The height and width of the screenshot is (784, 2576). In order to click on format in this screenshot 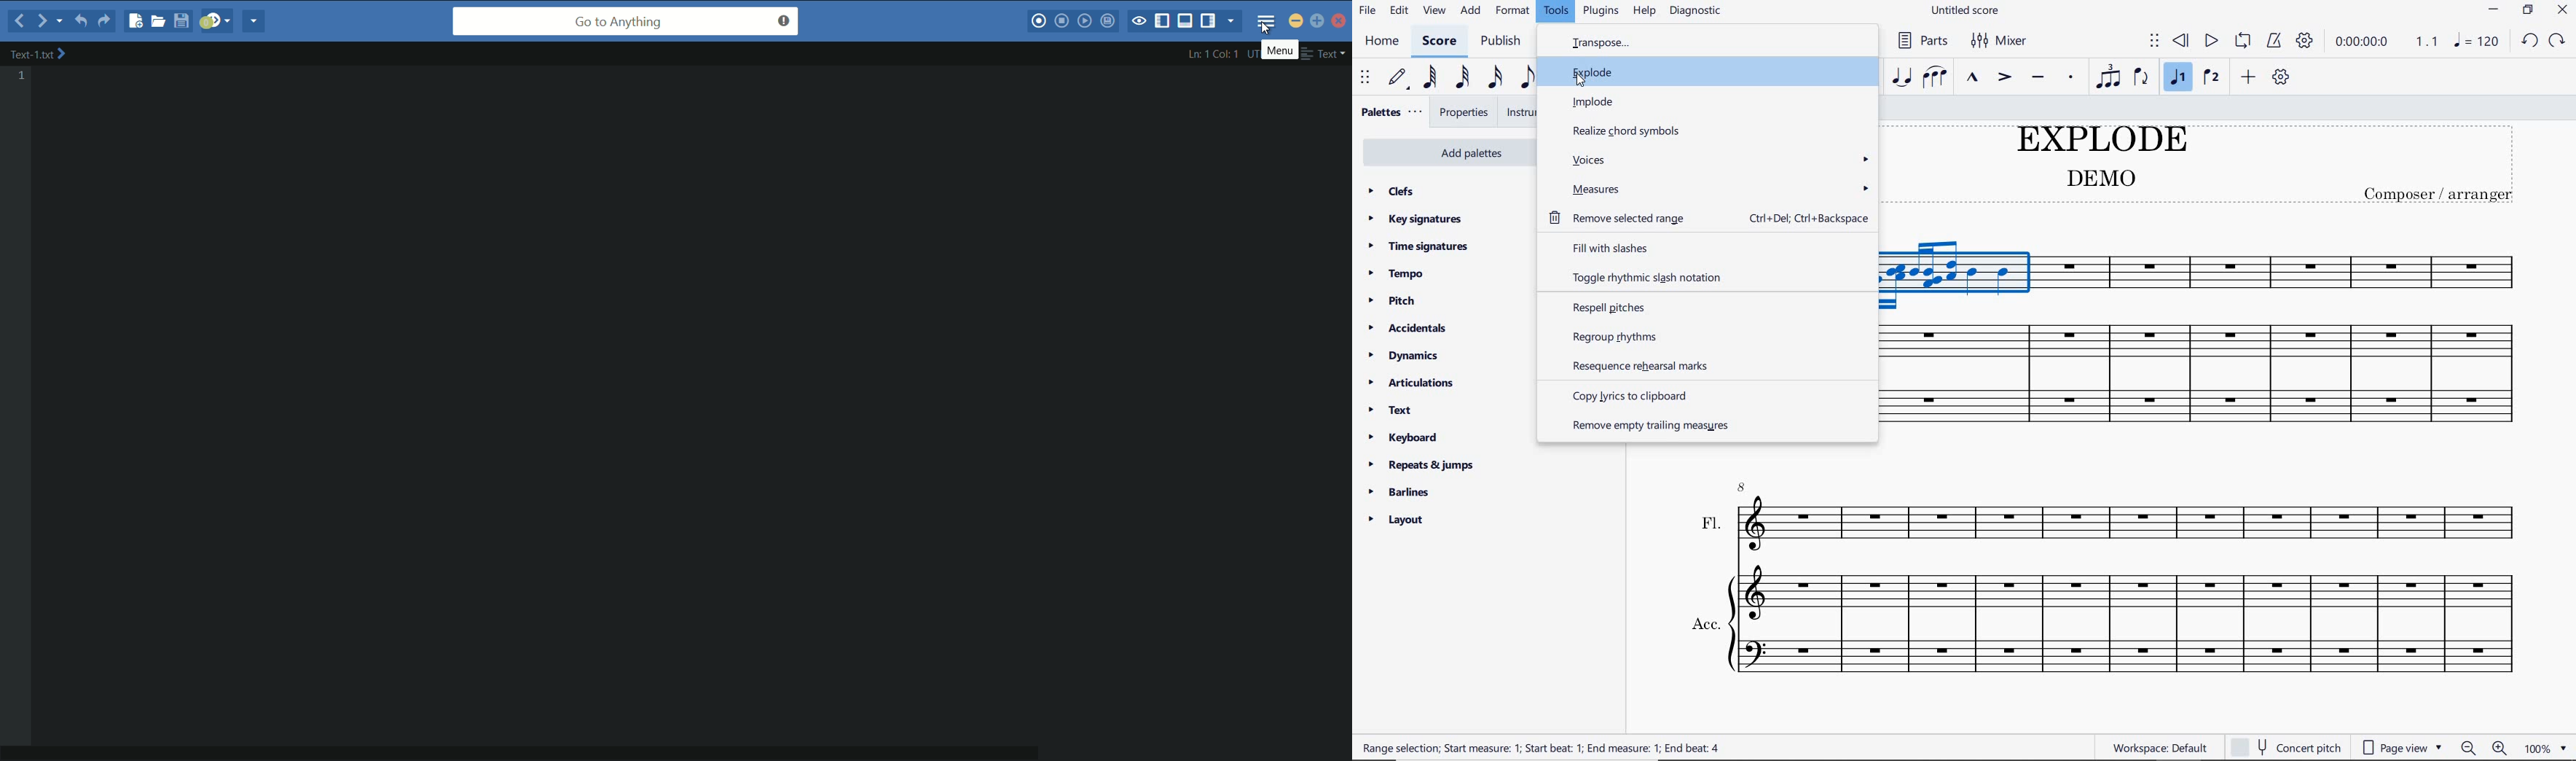, I will do `click(1512, 12)`.